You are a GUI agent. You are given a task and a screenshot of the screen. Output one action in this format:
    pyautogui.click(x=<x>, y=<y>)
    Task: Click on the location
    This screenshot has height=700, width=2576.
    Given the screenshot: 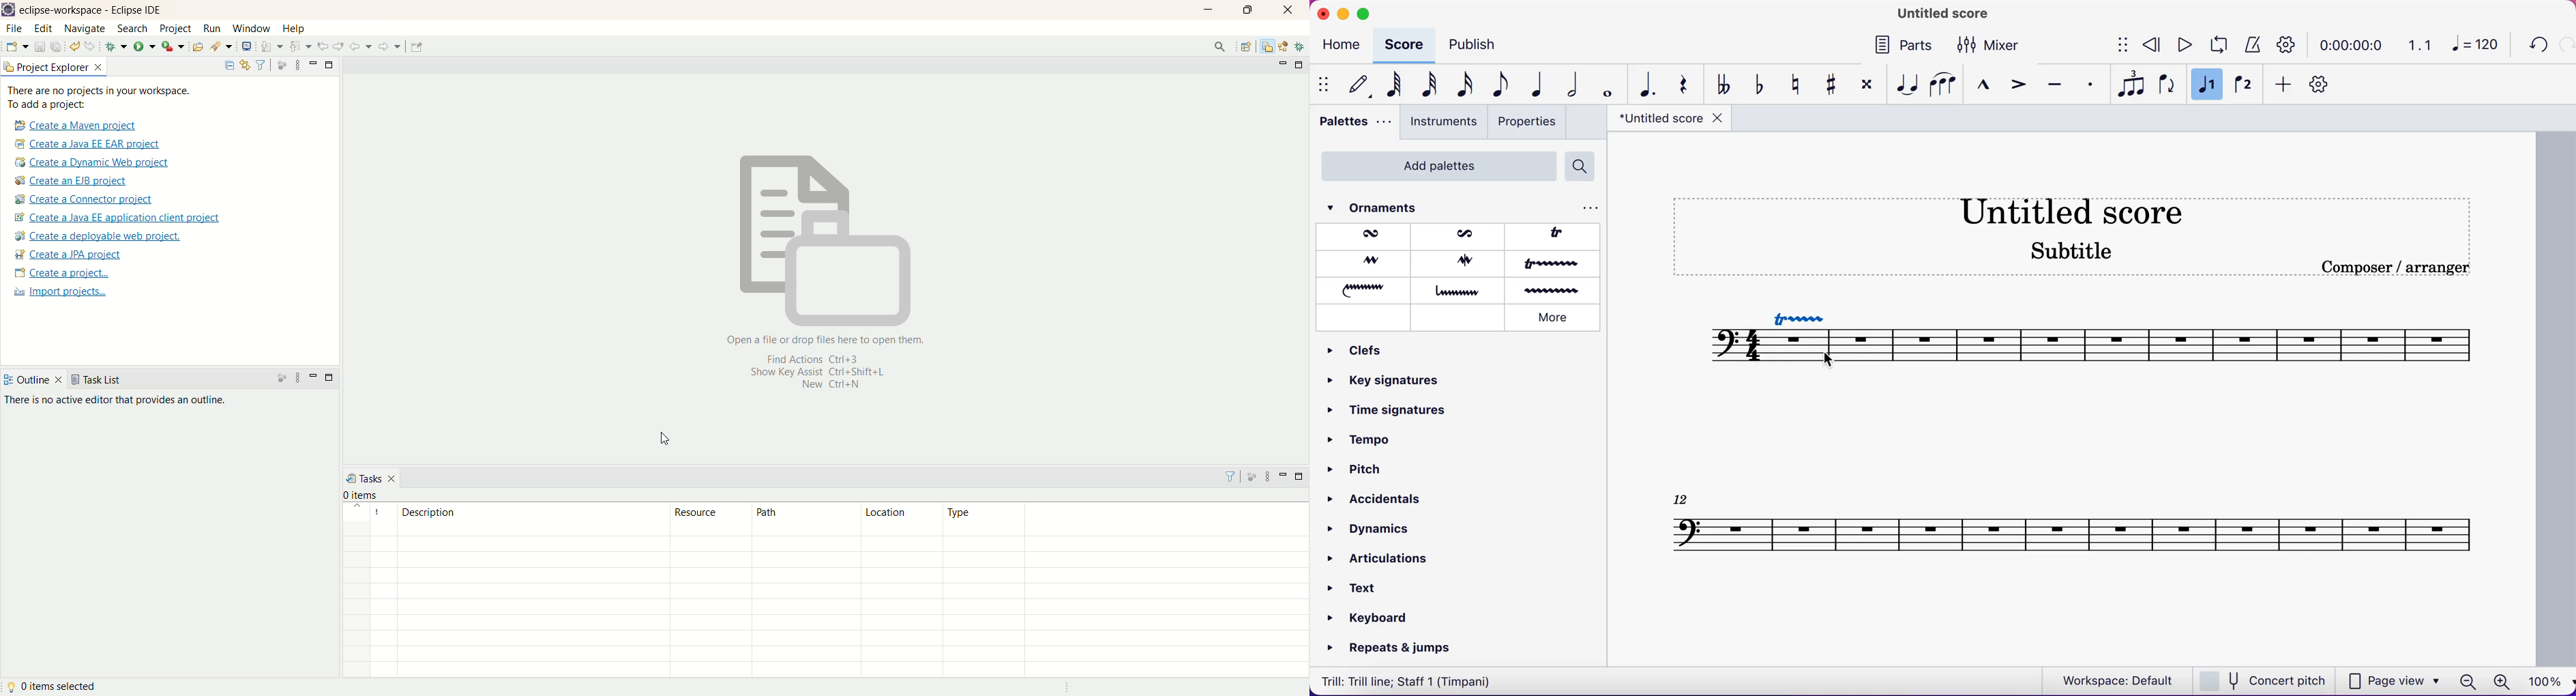 What is the action you would take?
    pyautogui.click(x=902, y=590)
    